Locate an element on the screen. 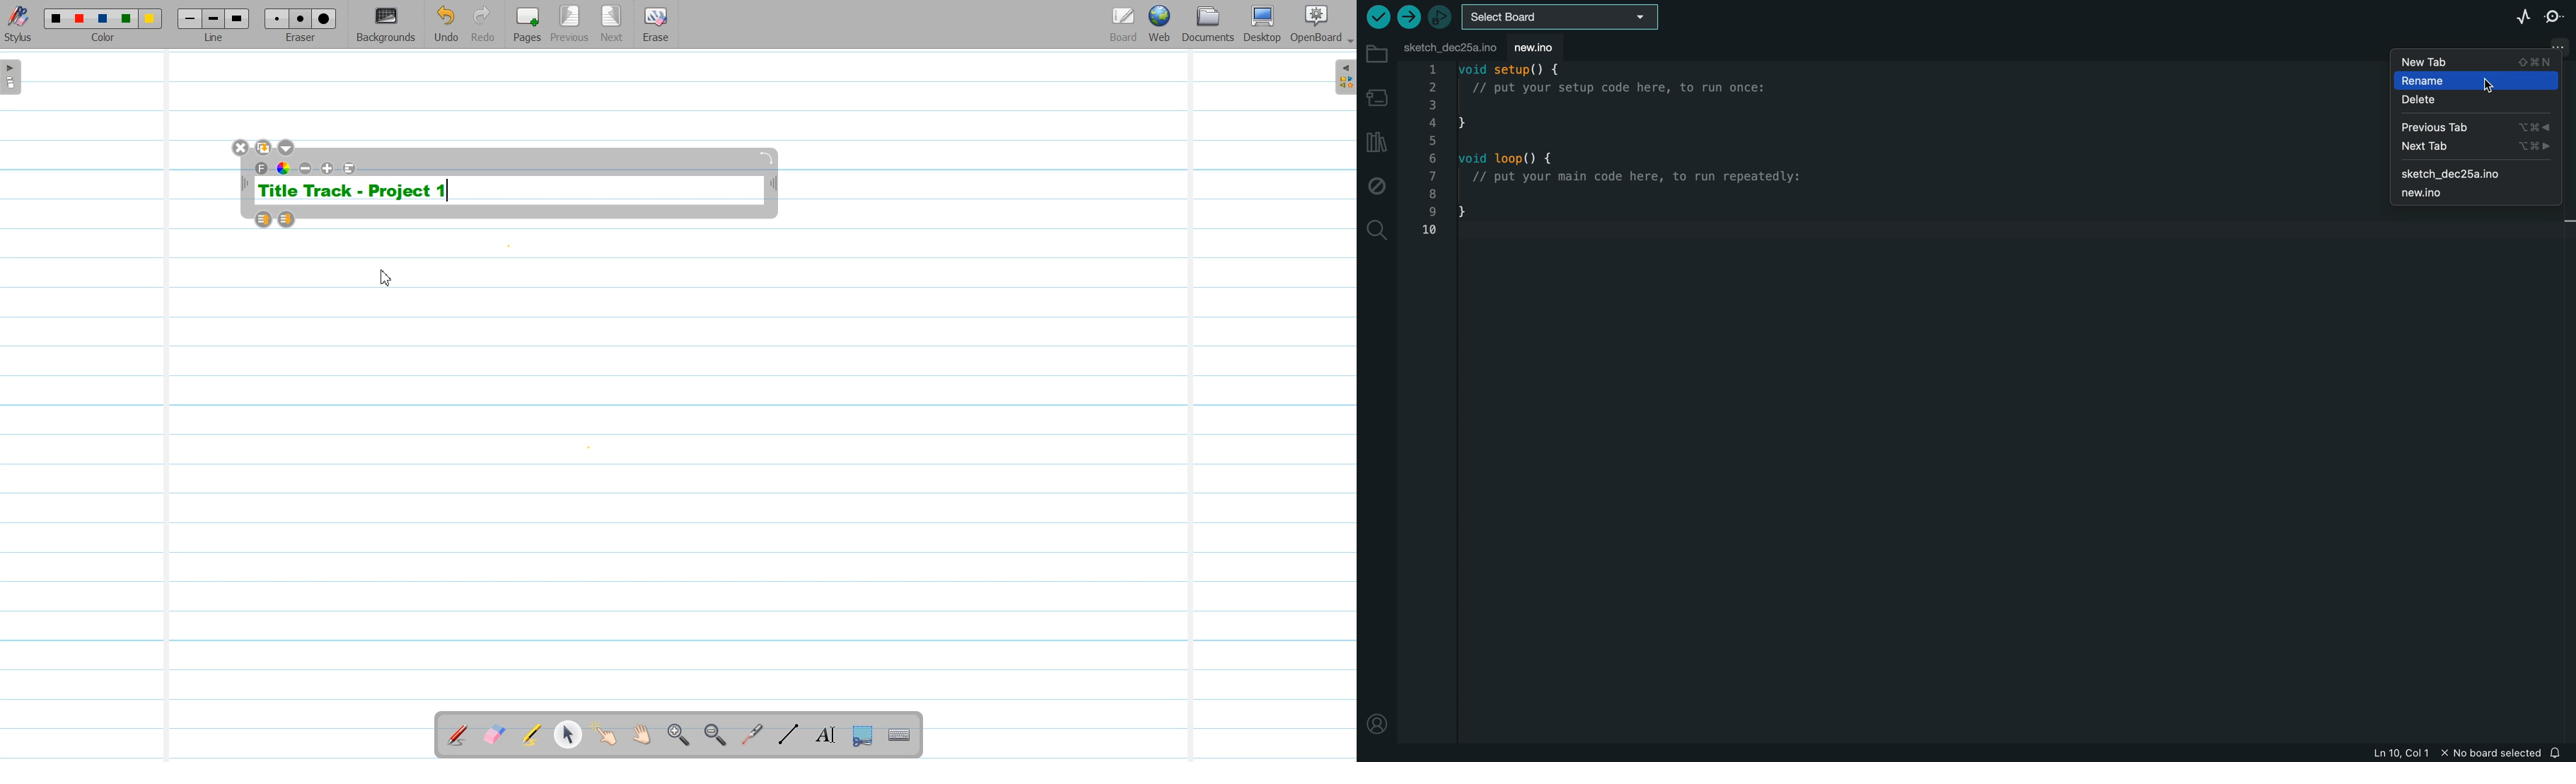 Image resolution: width=2576 pixels, height=784 pixels. debug is located at coordinates (1377, 186).